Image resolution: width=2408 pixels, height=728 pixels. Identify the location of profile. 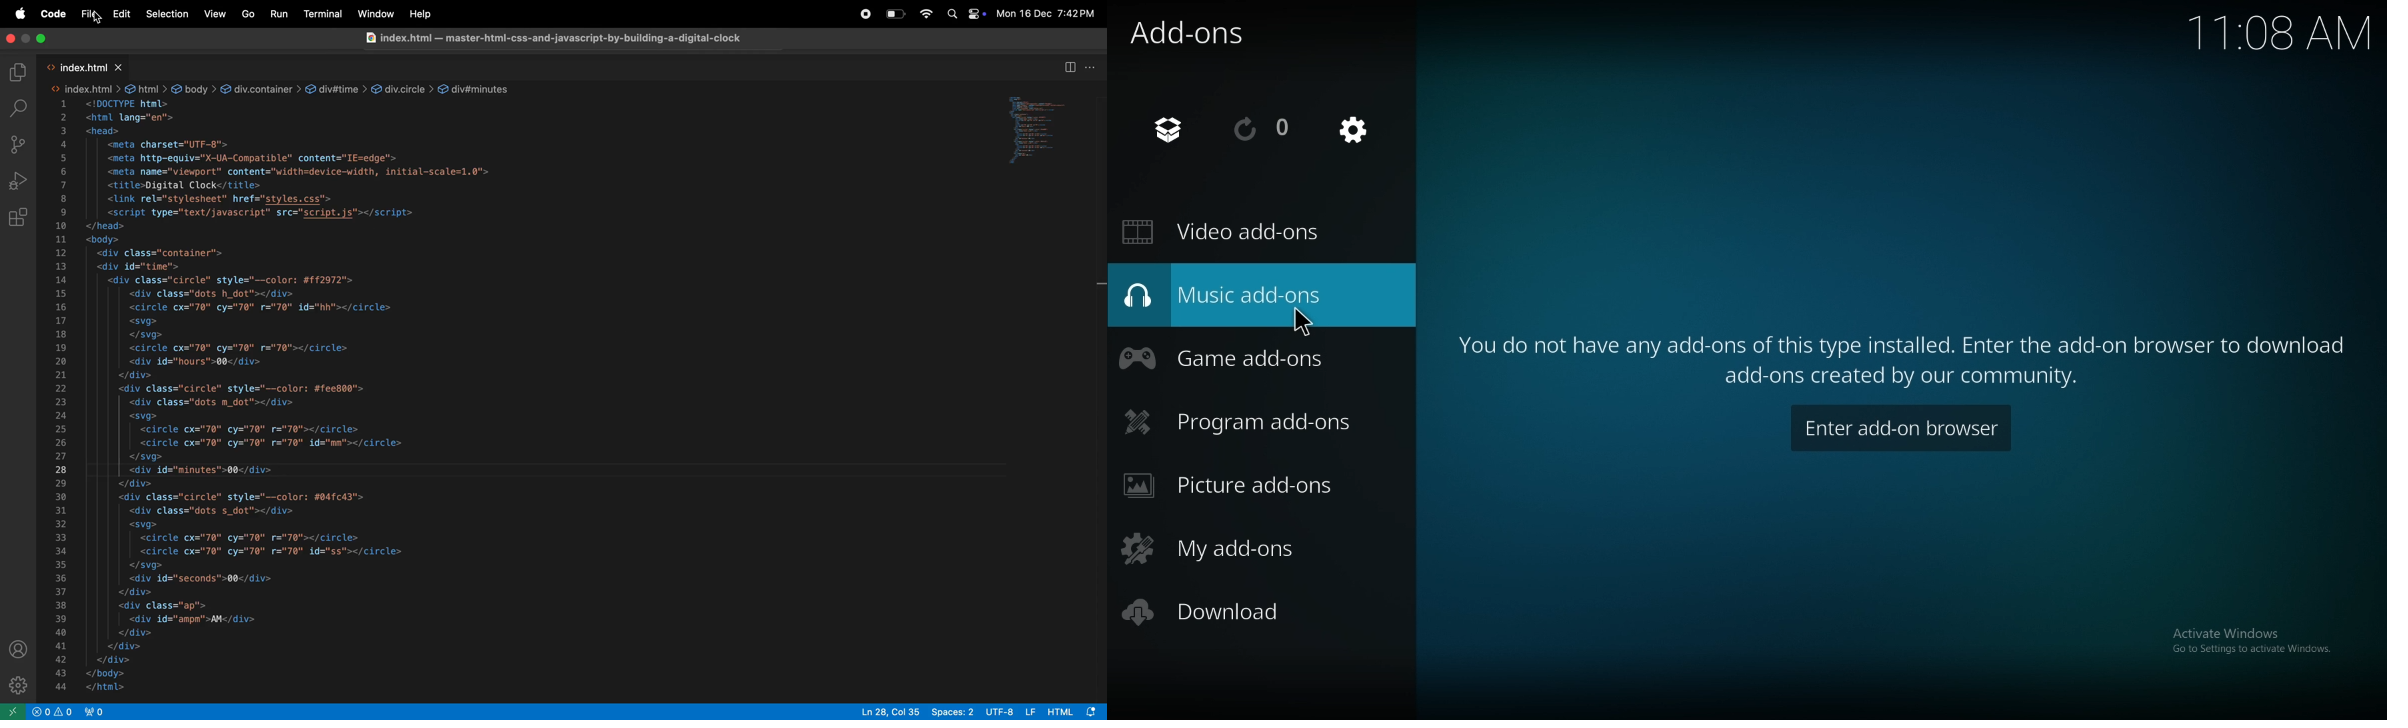
(18, 651).